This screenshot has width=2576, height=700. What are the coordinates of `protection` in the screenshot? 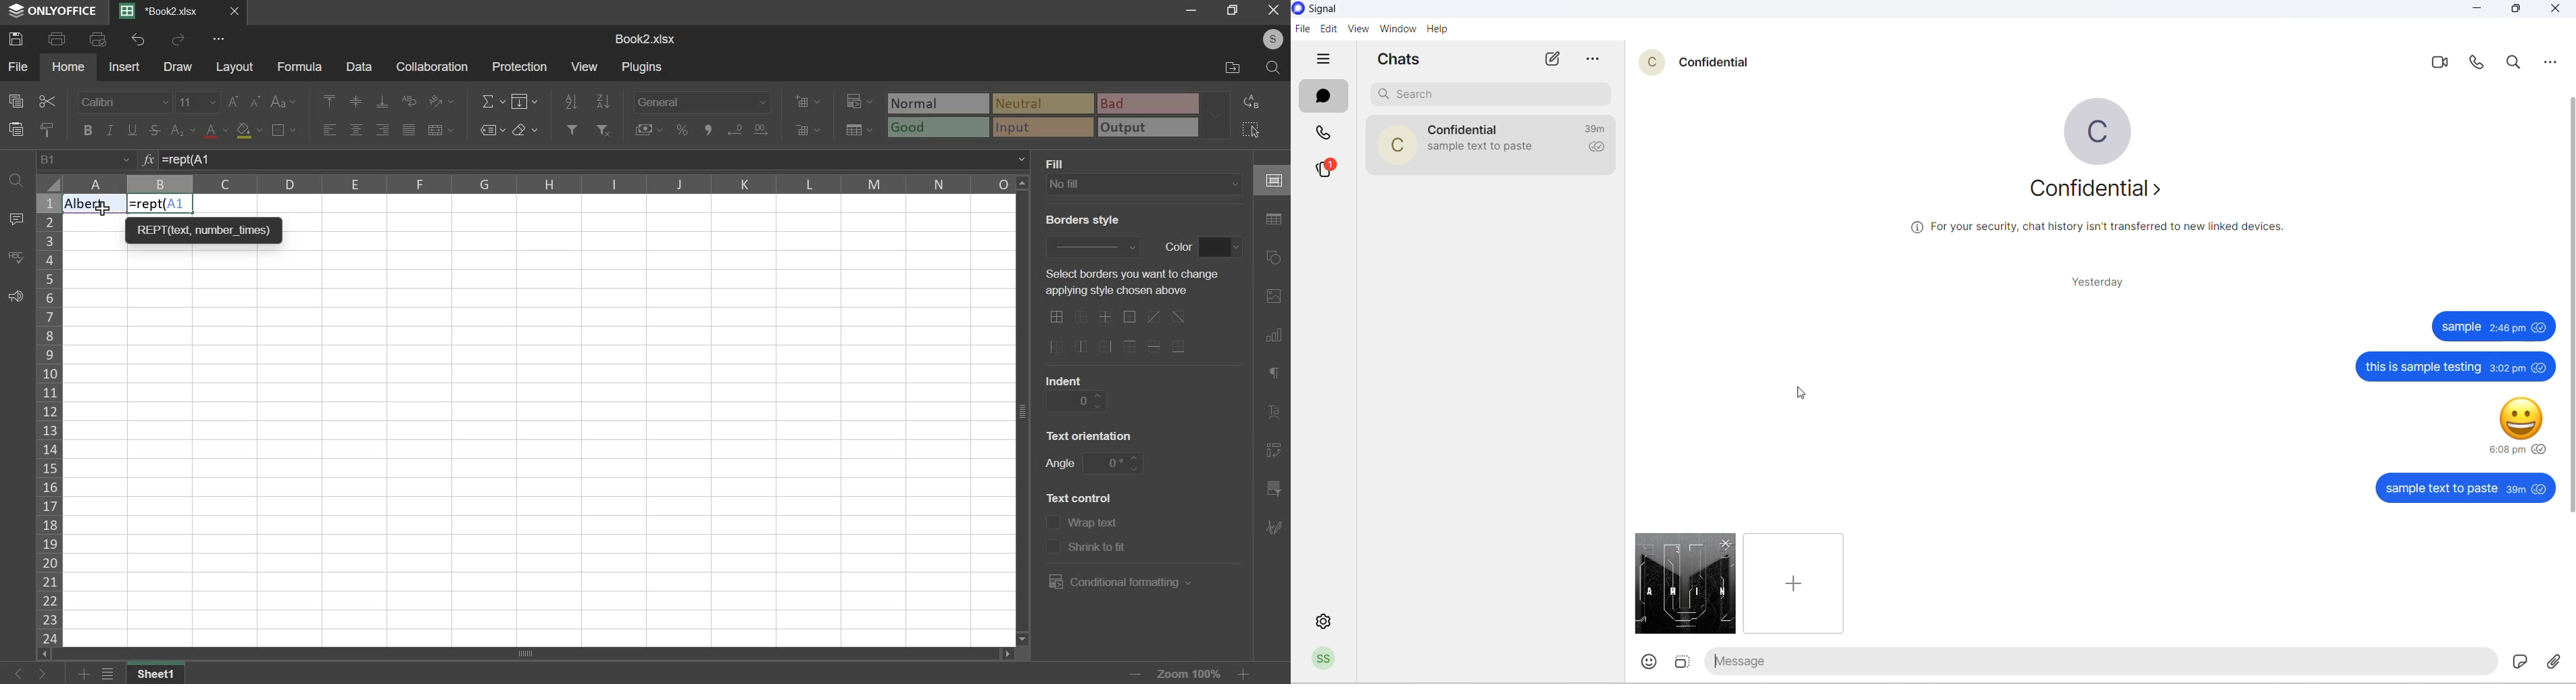 It's located at (520, 66).